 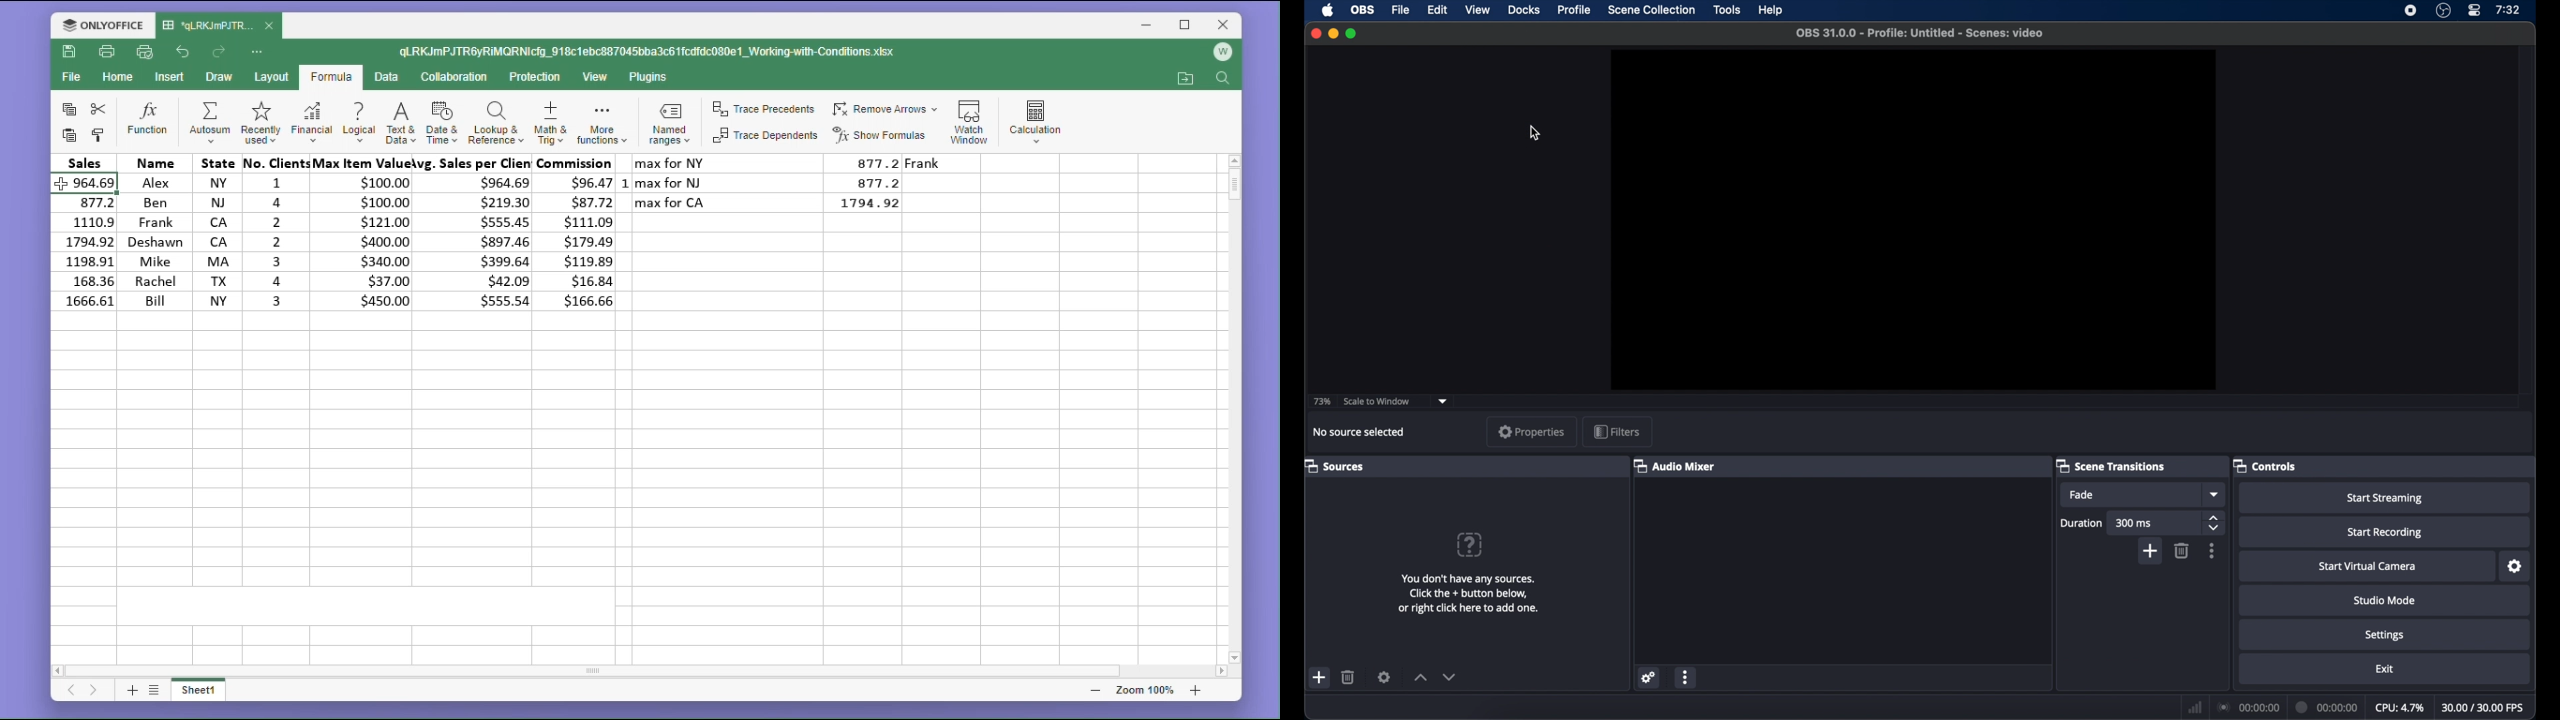 I want to click on onlyoffice, so click(x=98, y=24).